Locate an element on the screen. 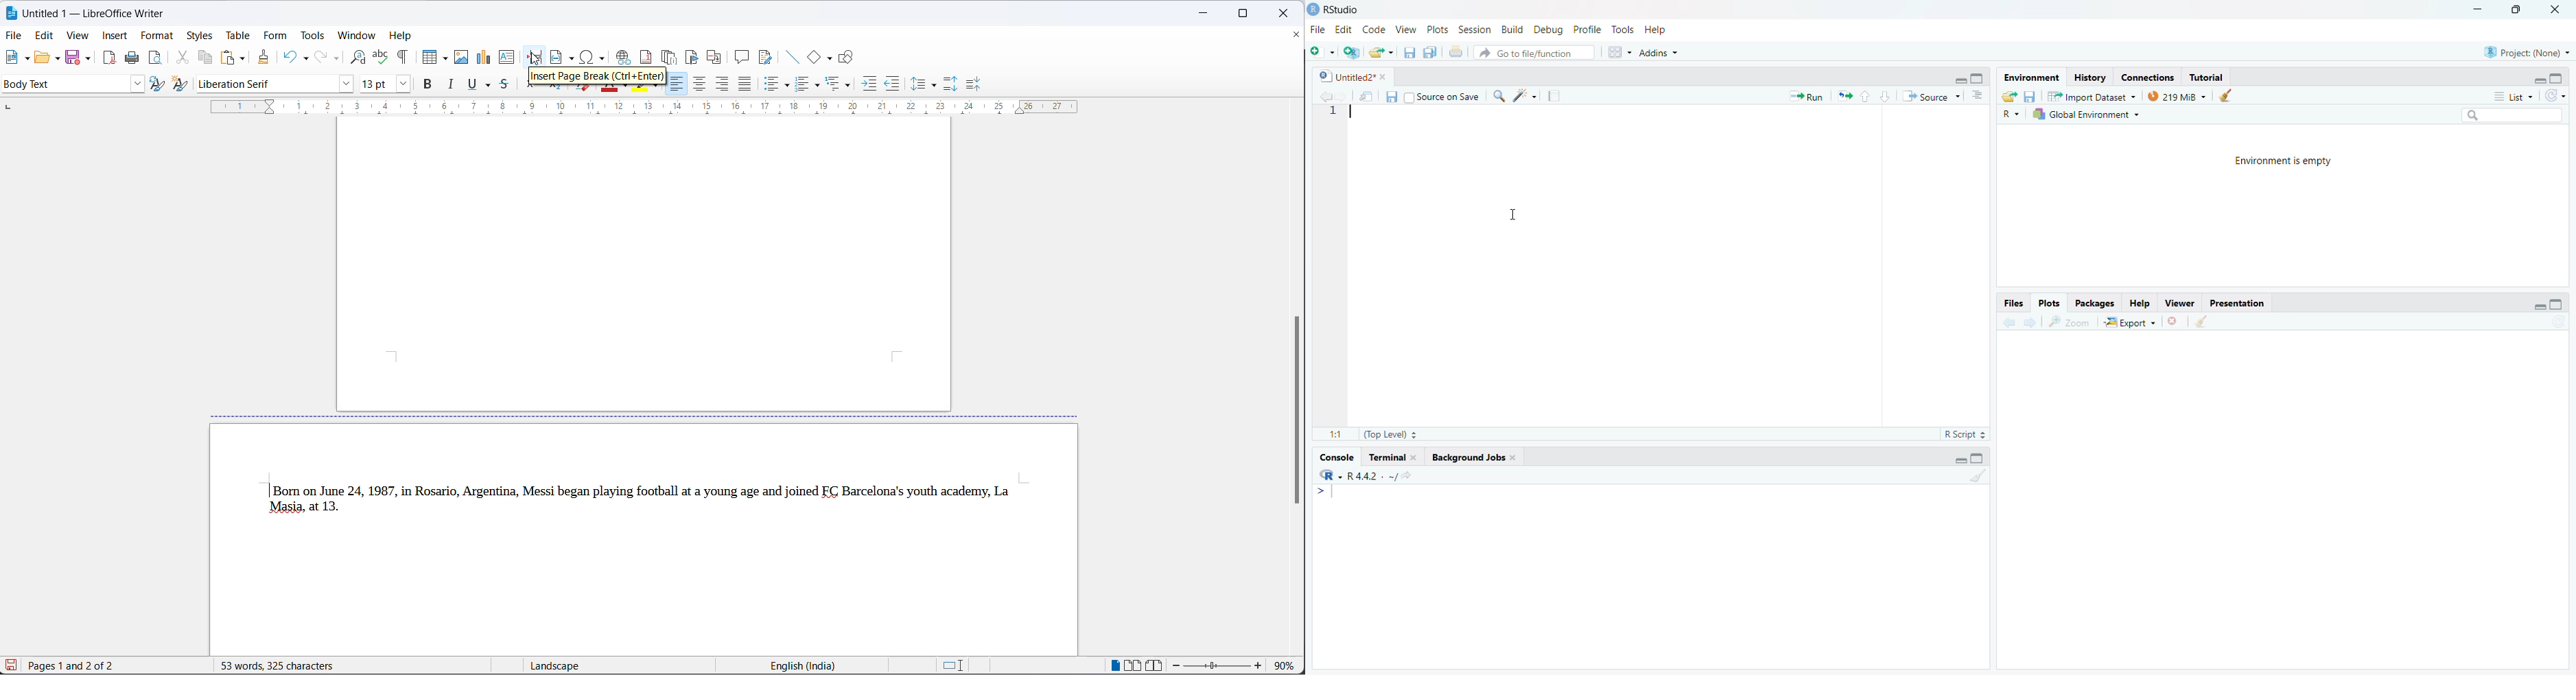 This screenshot has height=700, width=2576. Untitled2* is located at coordinates (1351, 76).